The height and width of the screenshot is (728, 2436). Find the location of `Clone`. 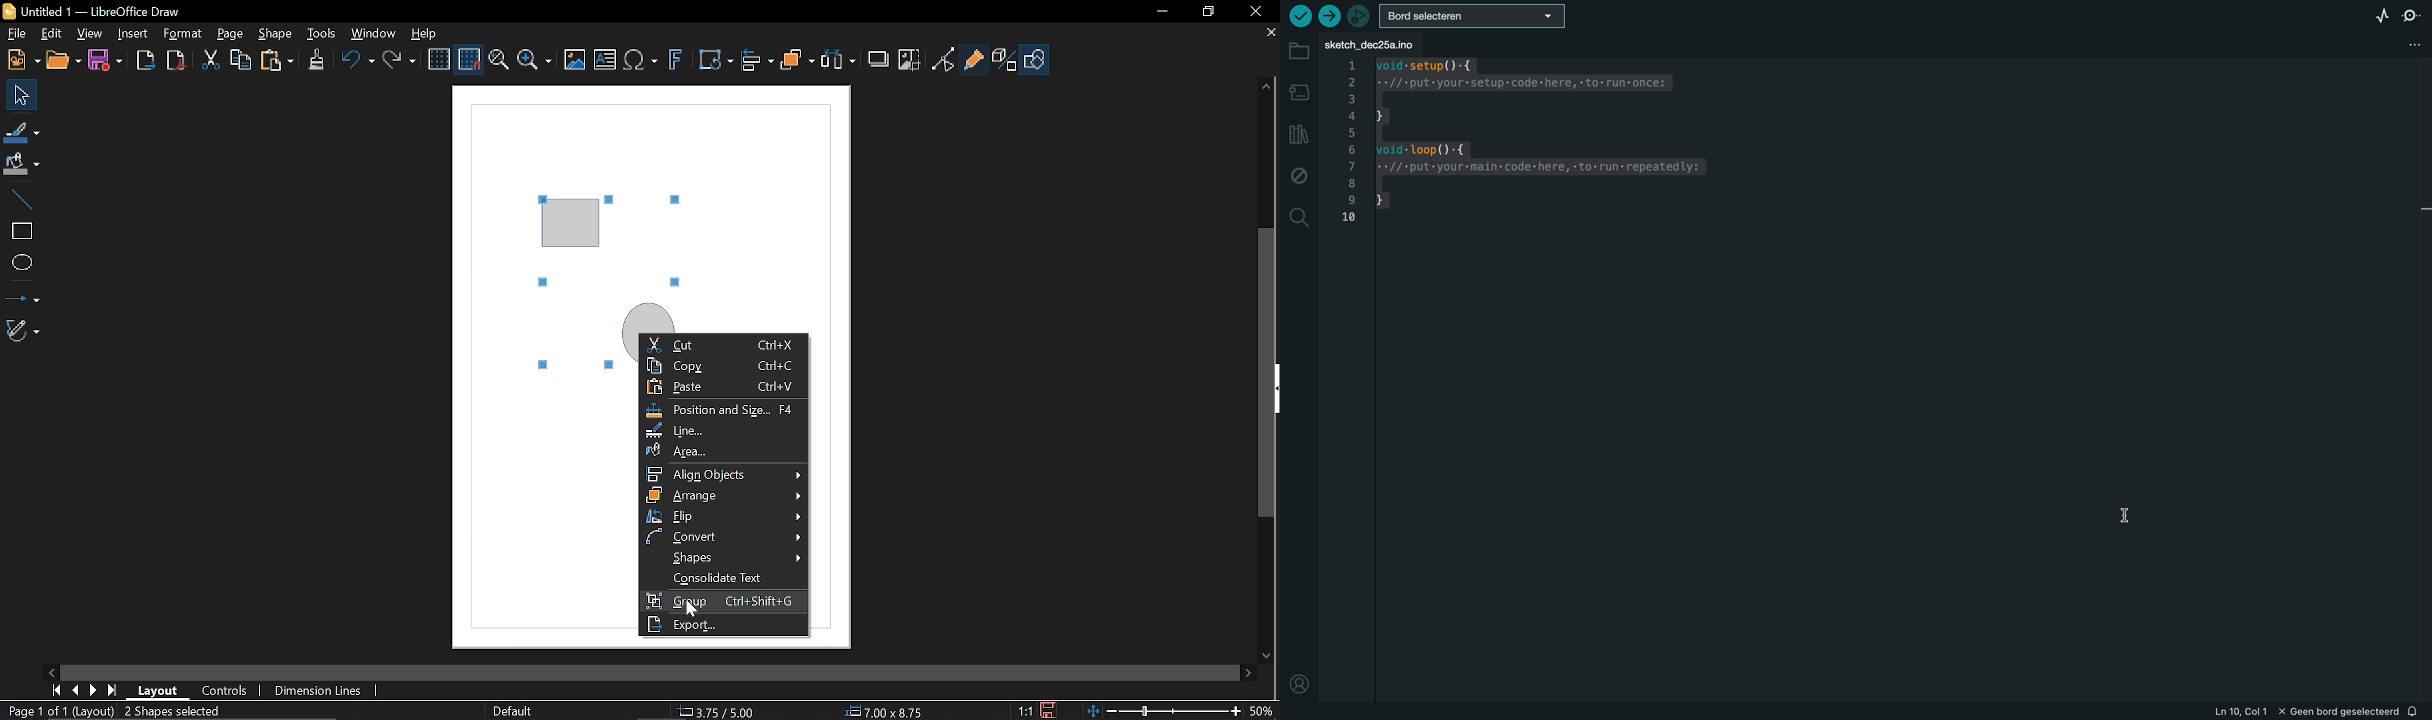

Clone is located at coordinates (318, 61).